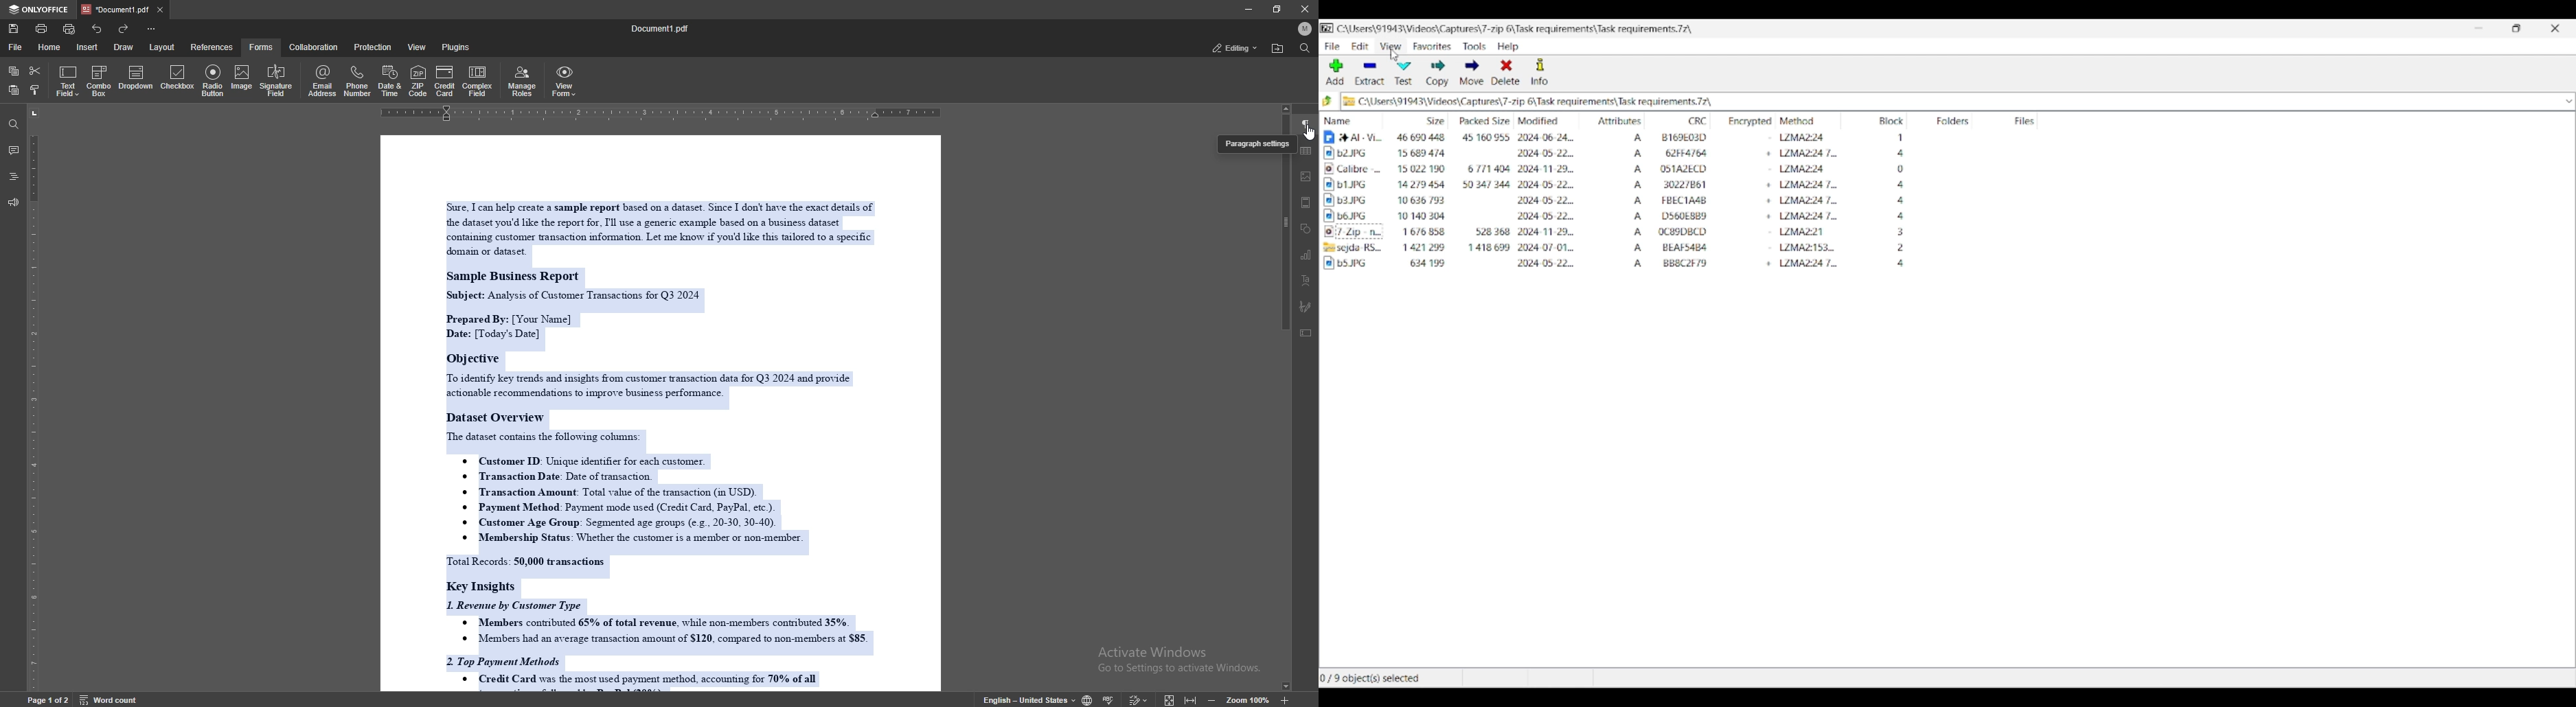 The image size is (2576, 728). I want to click on protection, so click(374, 47).